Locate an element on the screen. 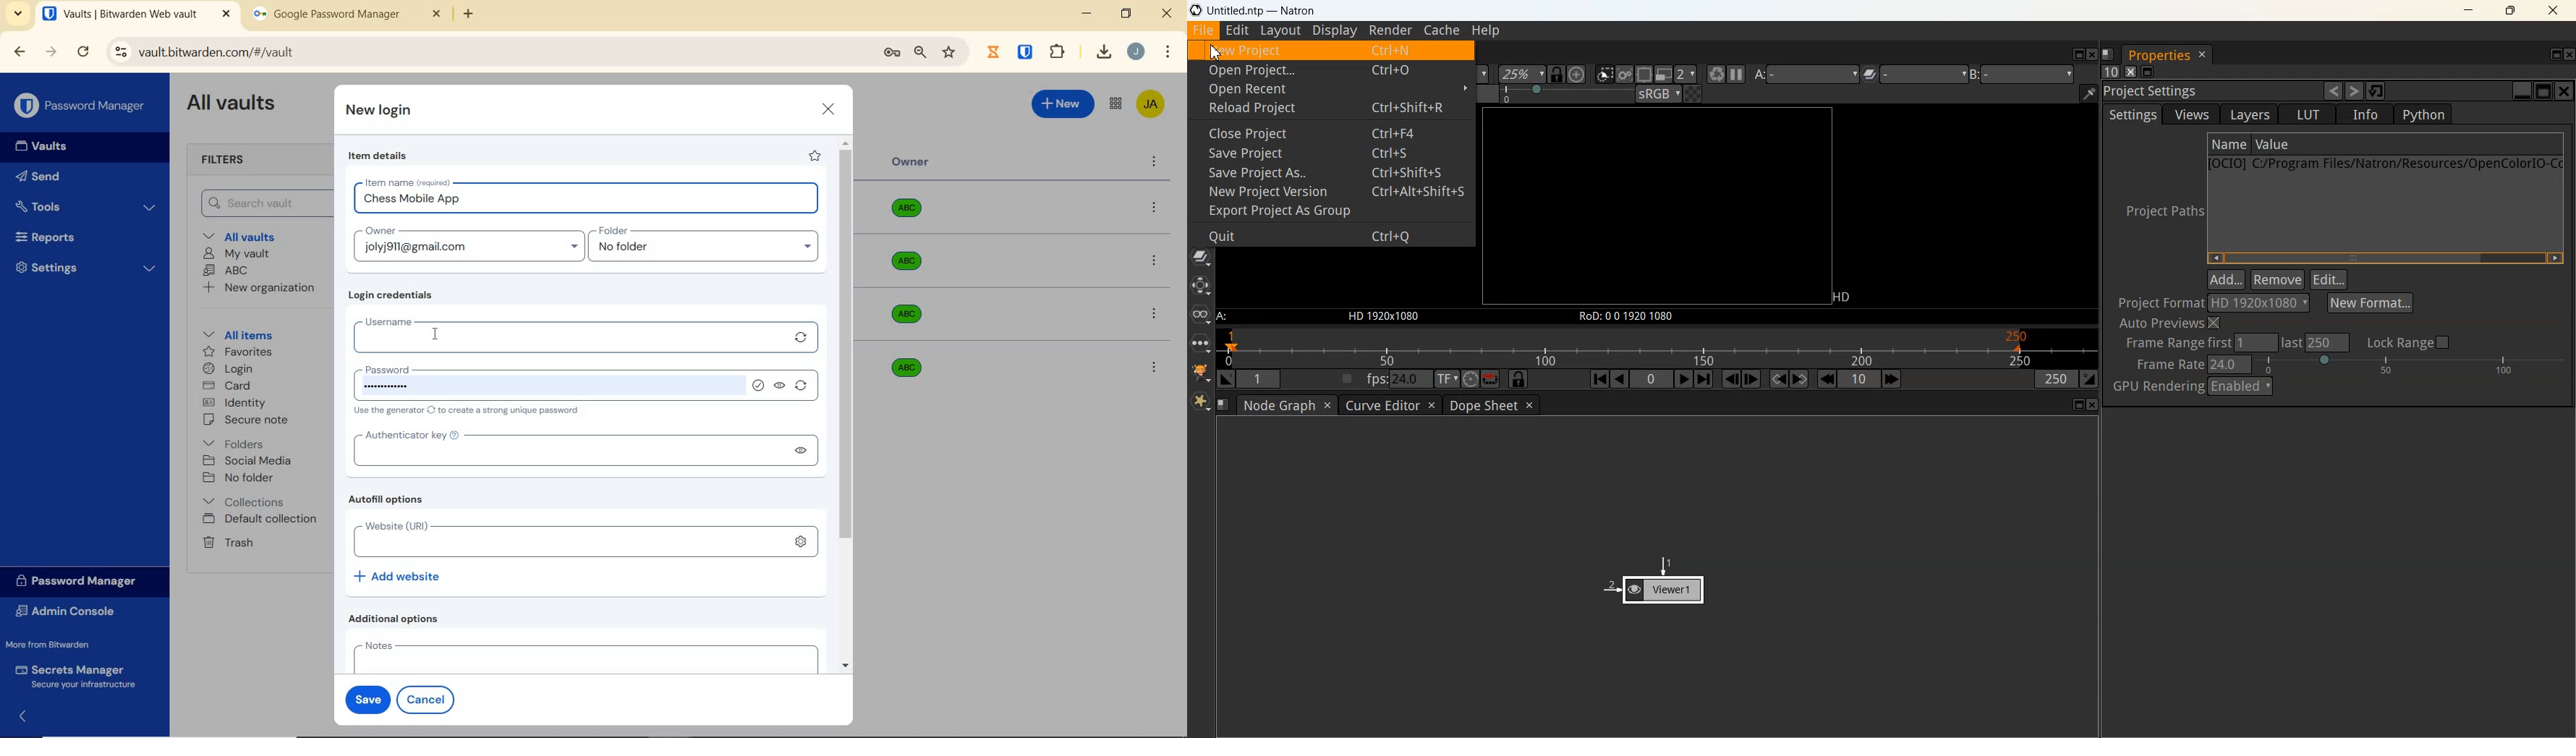  cursor is located at coordinates (437, 334).